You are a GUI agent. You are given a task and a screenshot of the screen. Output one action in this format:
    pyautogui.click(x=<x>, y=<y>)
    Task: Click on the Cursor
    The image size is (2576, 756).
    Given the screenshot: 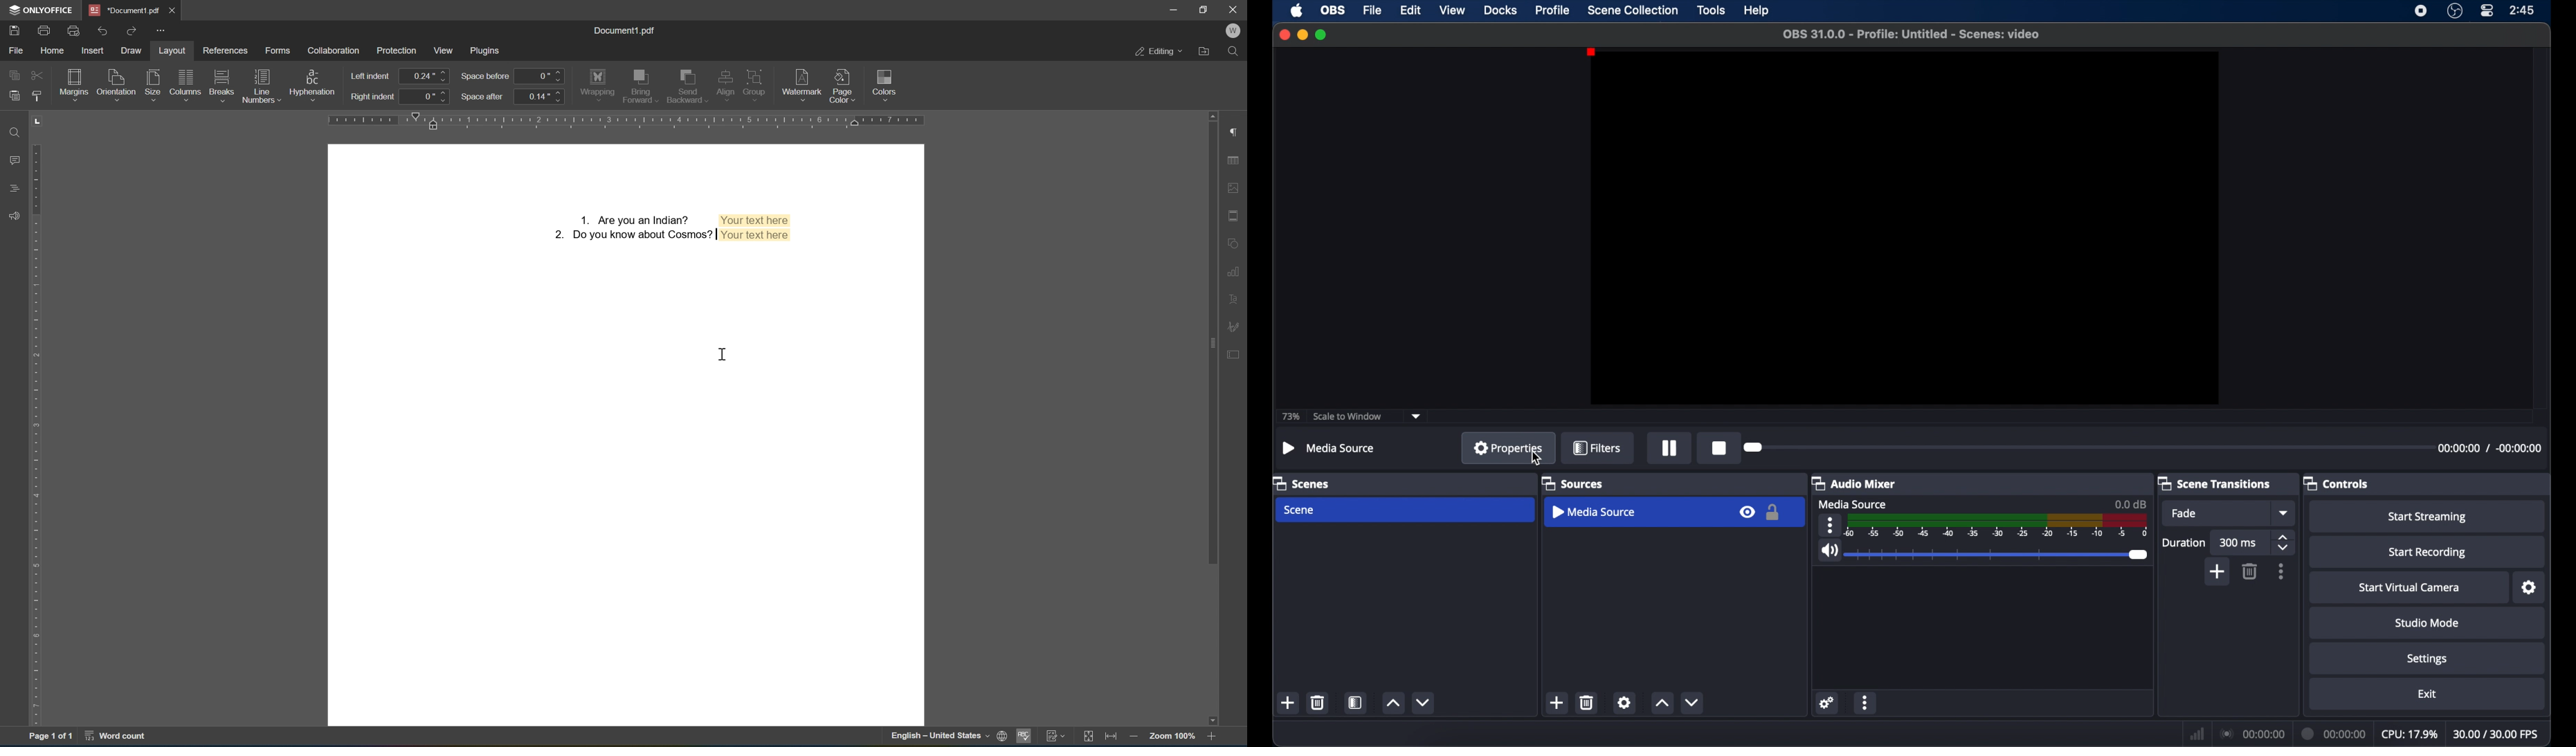 What is the action you would take?
    pyautogui.click(x=1531, y=459)
    